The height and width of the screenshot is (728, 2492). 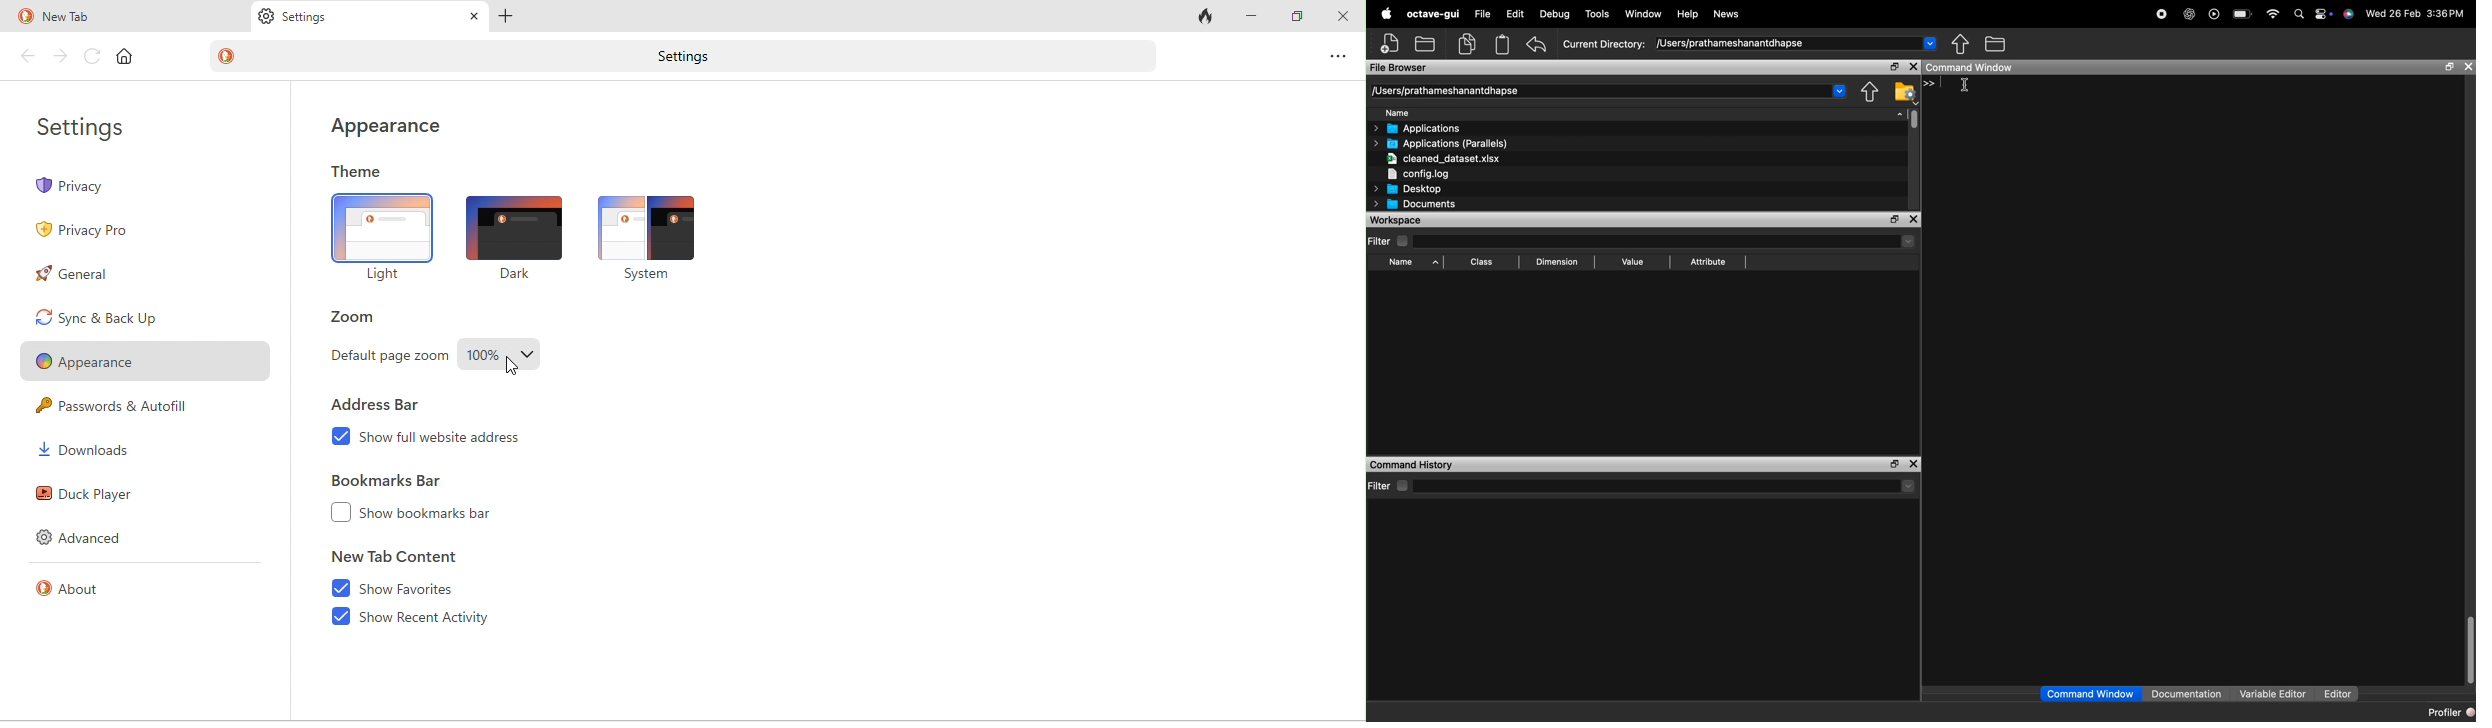 I want to click on 3:36 PM, so click(x=2447, y=14).